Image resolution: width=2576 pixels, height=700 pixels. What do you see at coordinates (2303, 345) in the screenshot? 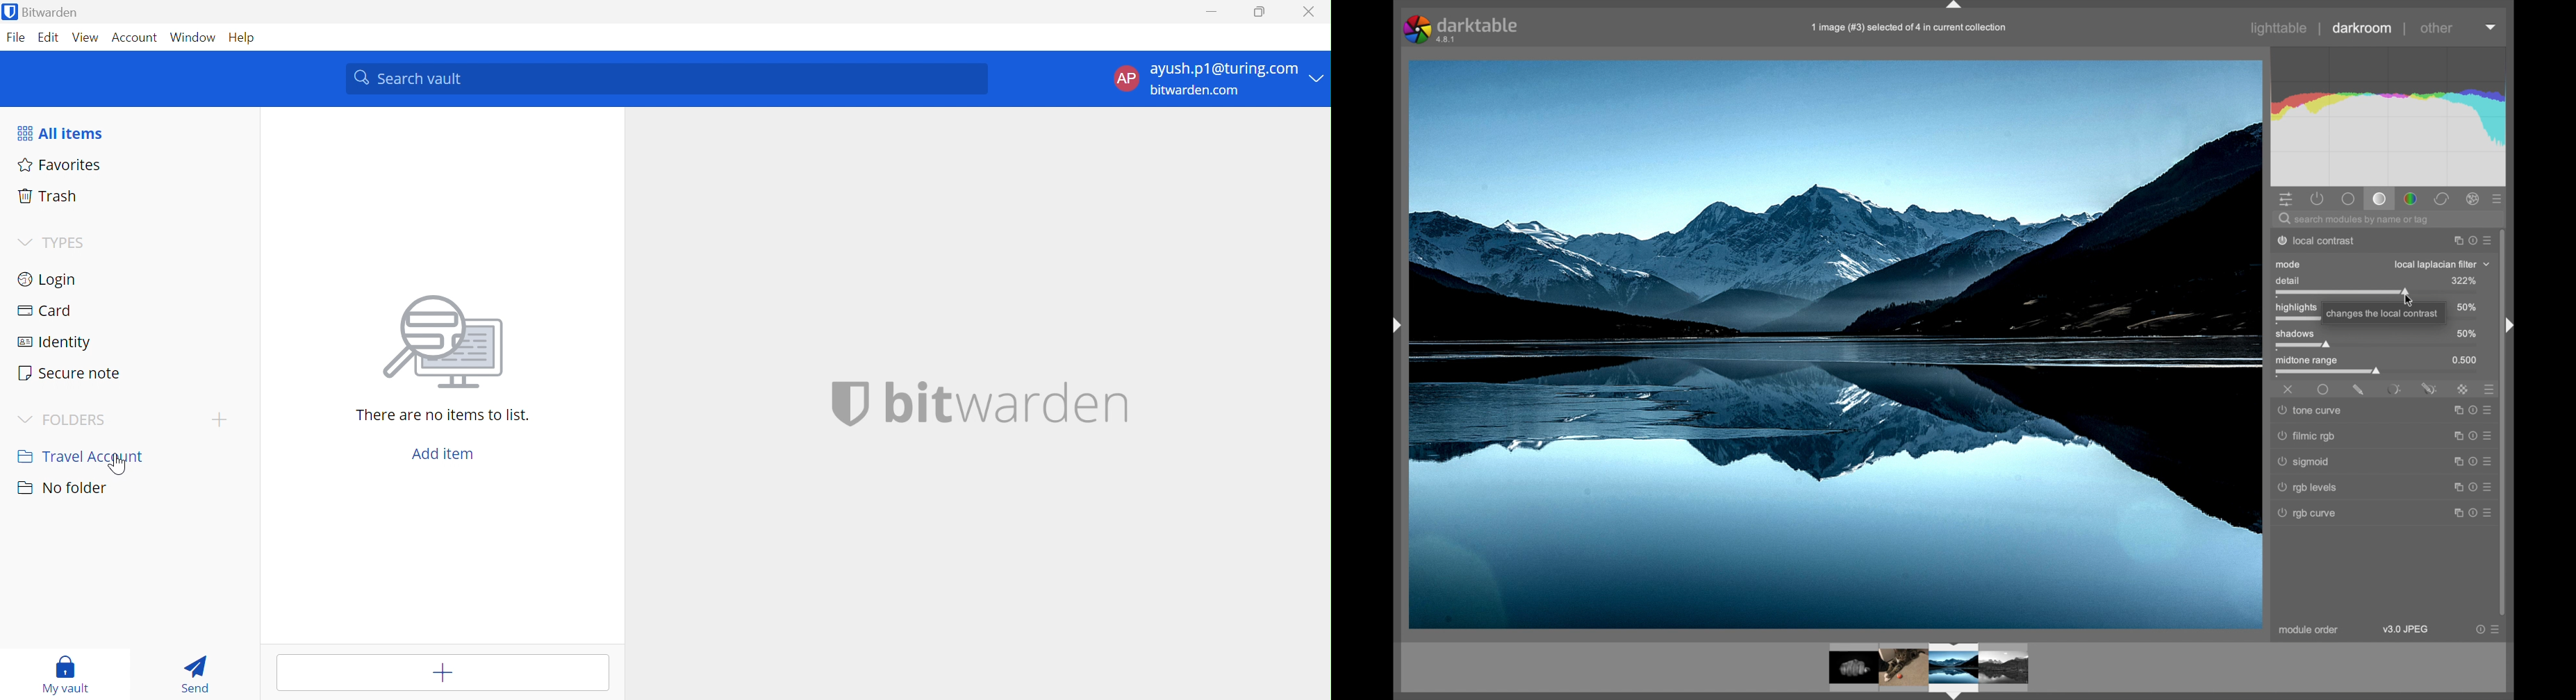
I see `slider` at bounding box center [2303, 345].